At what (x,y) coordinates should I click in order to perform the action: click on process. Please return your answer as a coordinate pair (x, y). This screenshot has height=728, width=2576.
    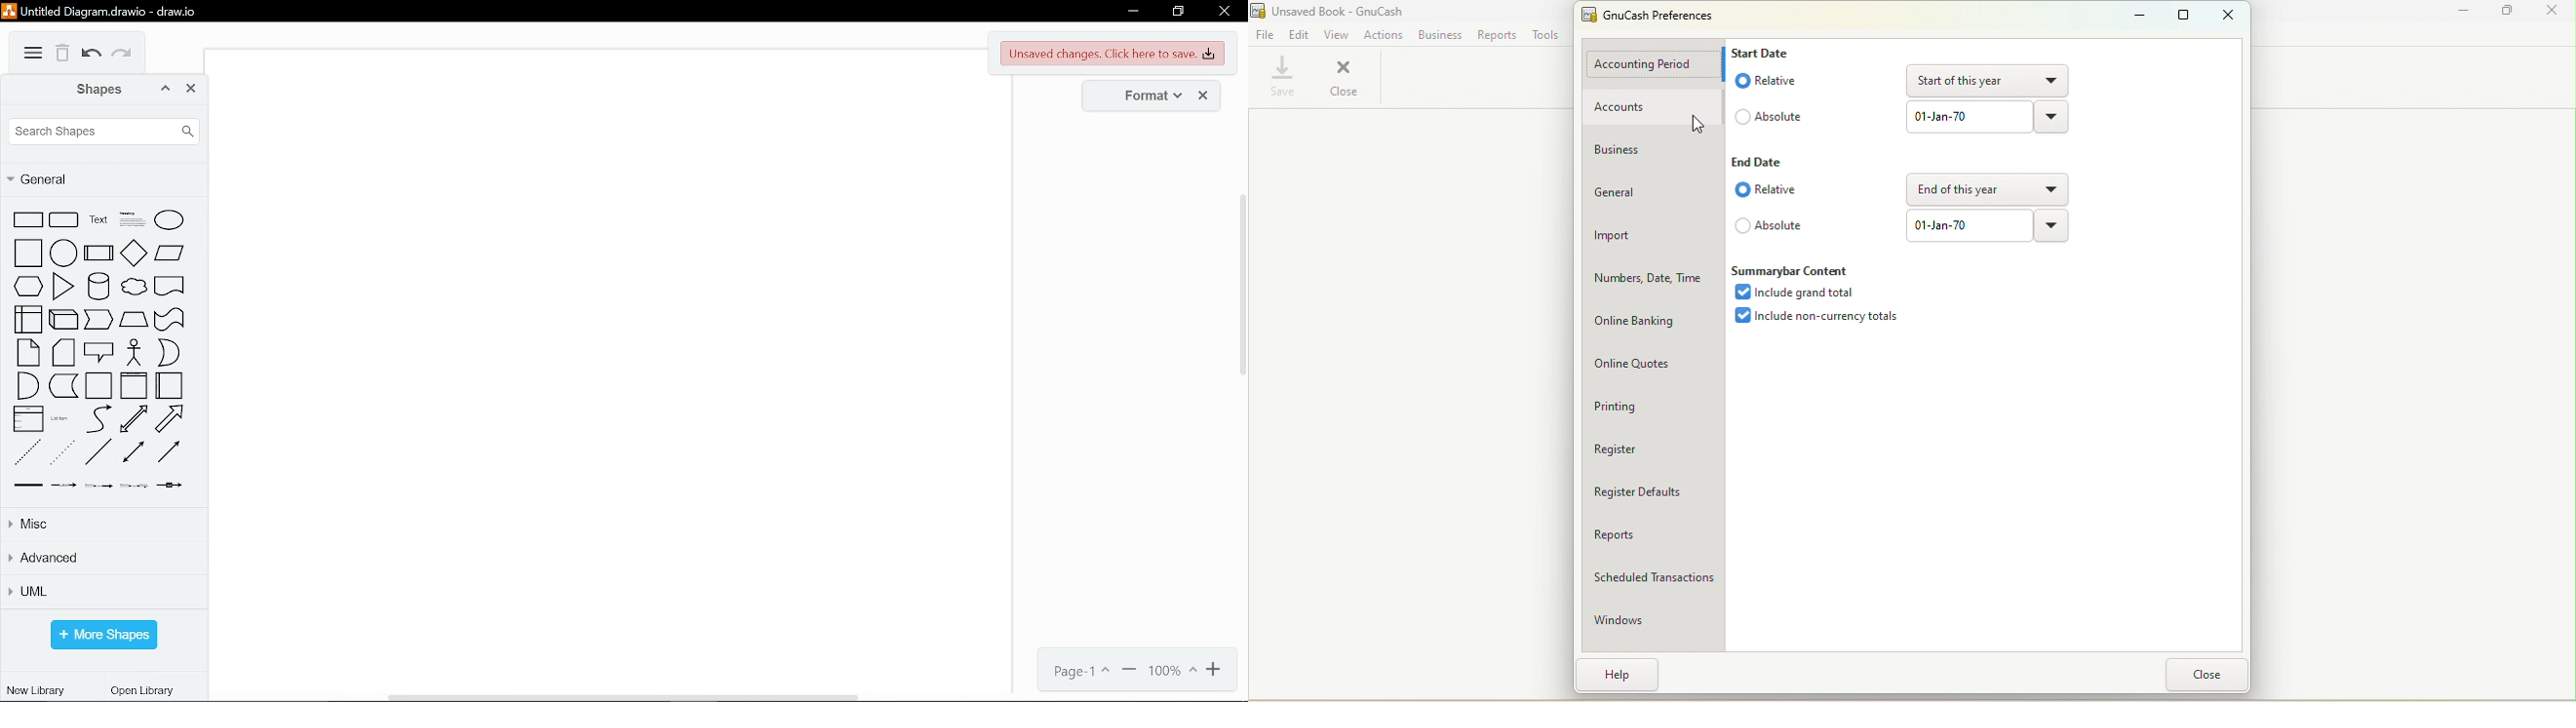
    Looking at the image, I should click on (98, 254).